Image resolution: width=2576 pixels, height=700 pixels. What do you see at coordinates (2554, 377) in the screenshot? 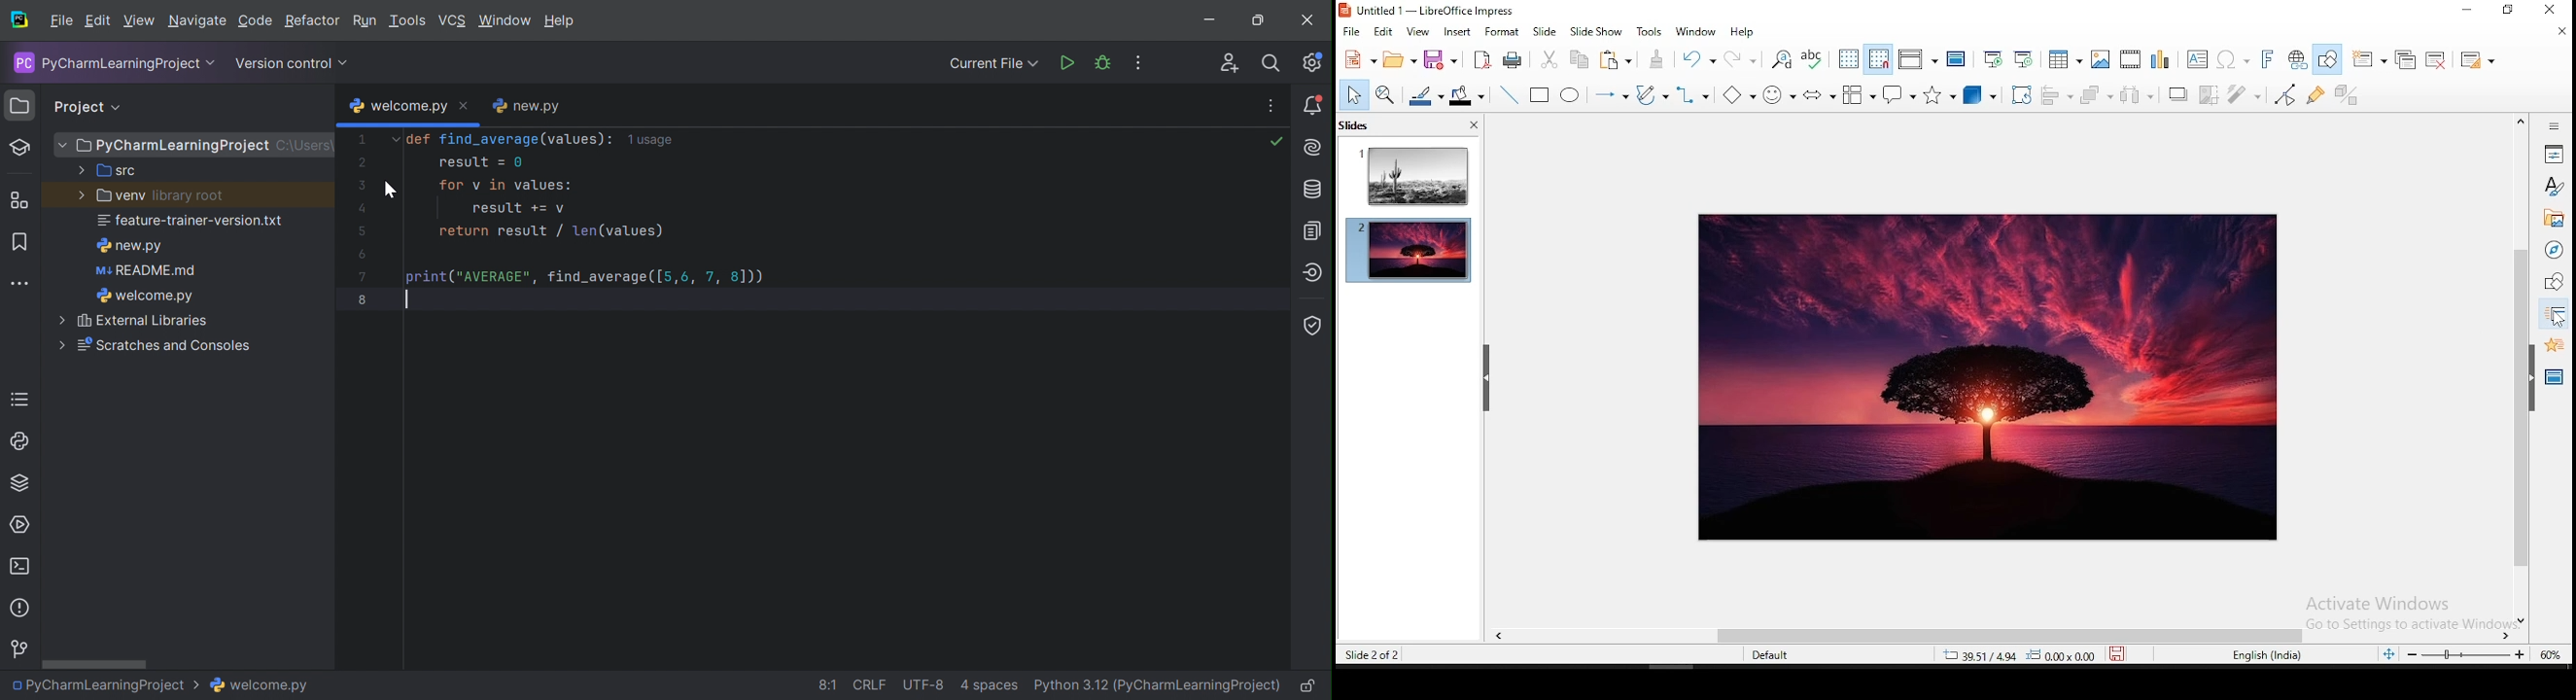
I see `master slides` at bounding box center [2554, 377].